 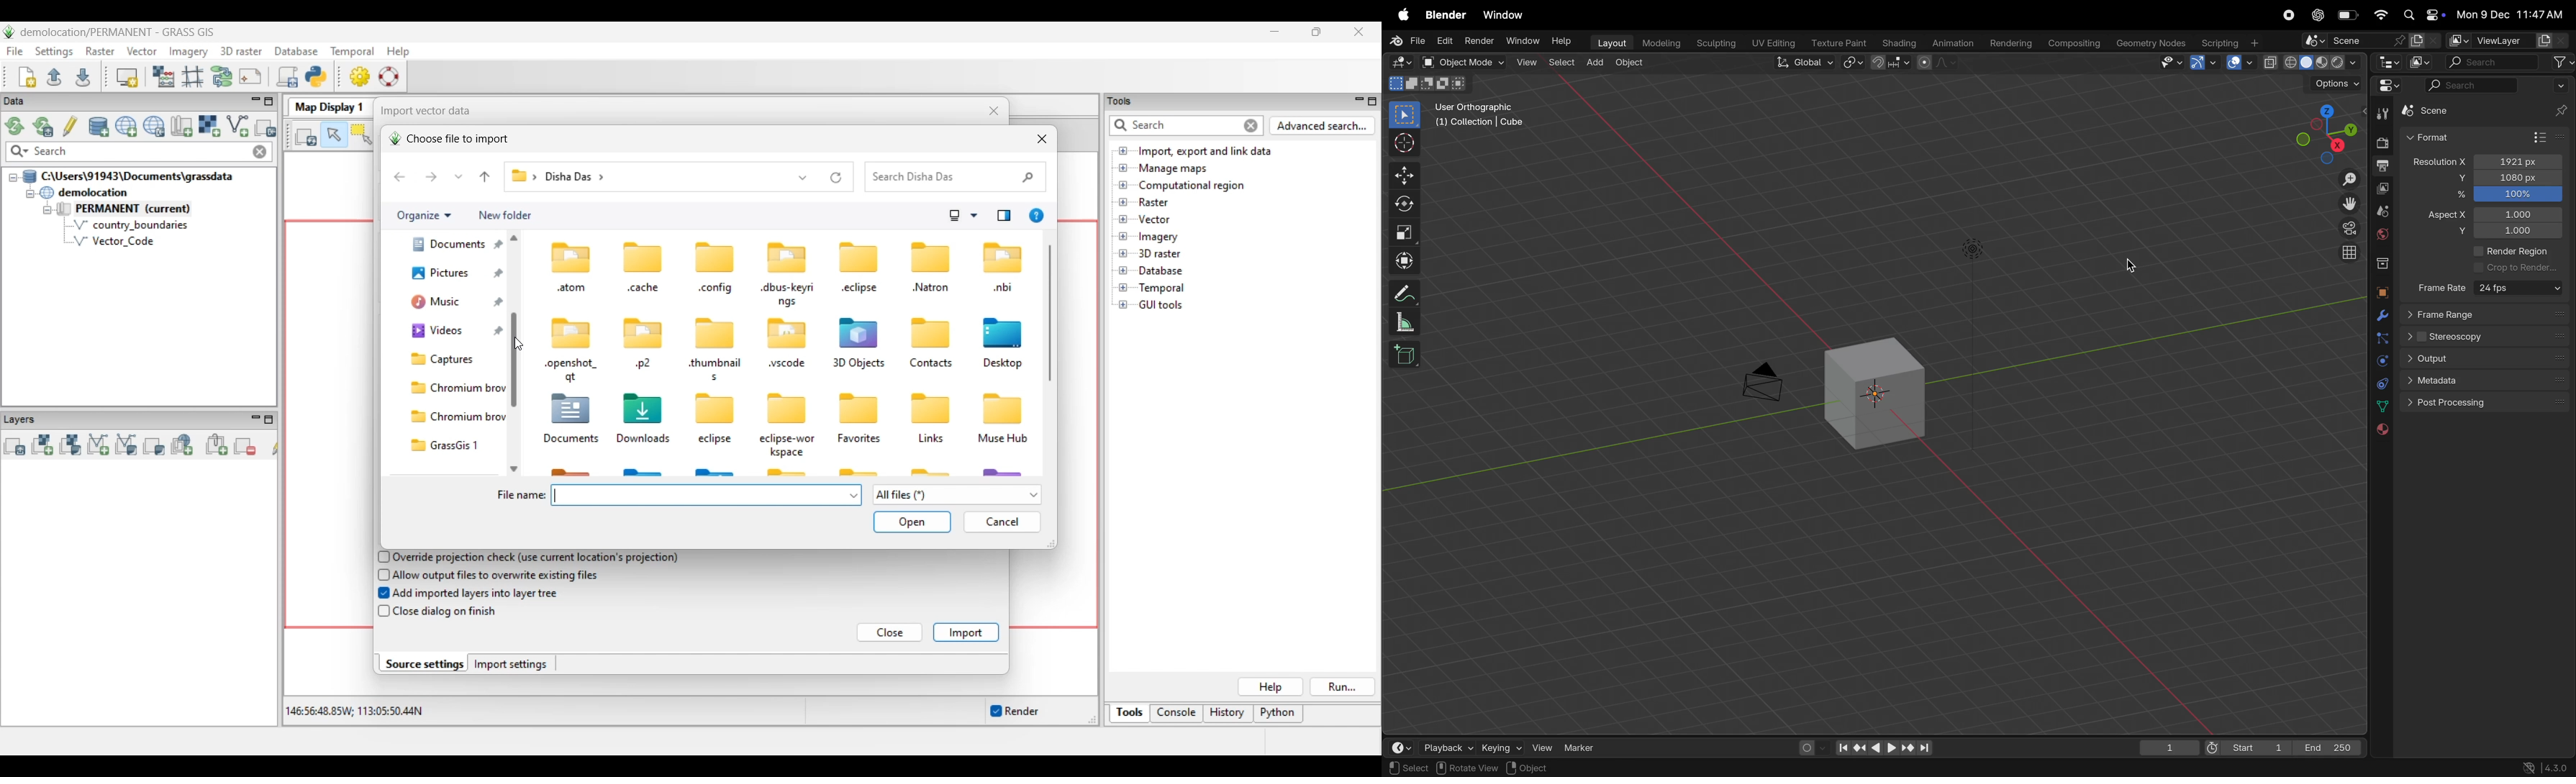 What do you see at coordinates (2379, 15) in the screenshot?
I see `wifi` at bounding box center [2379, 15].